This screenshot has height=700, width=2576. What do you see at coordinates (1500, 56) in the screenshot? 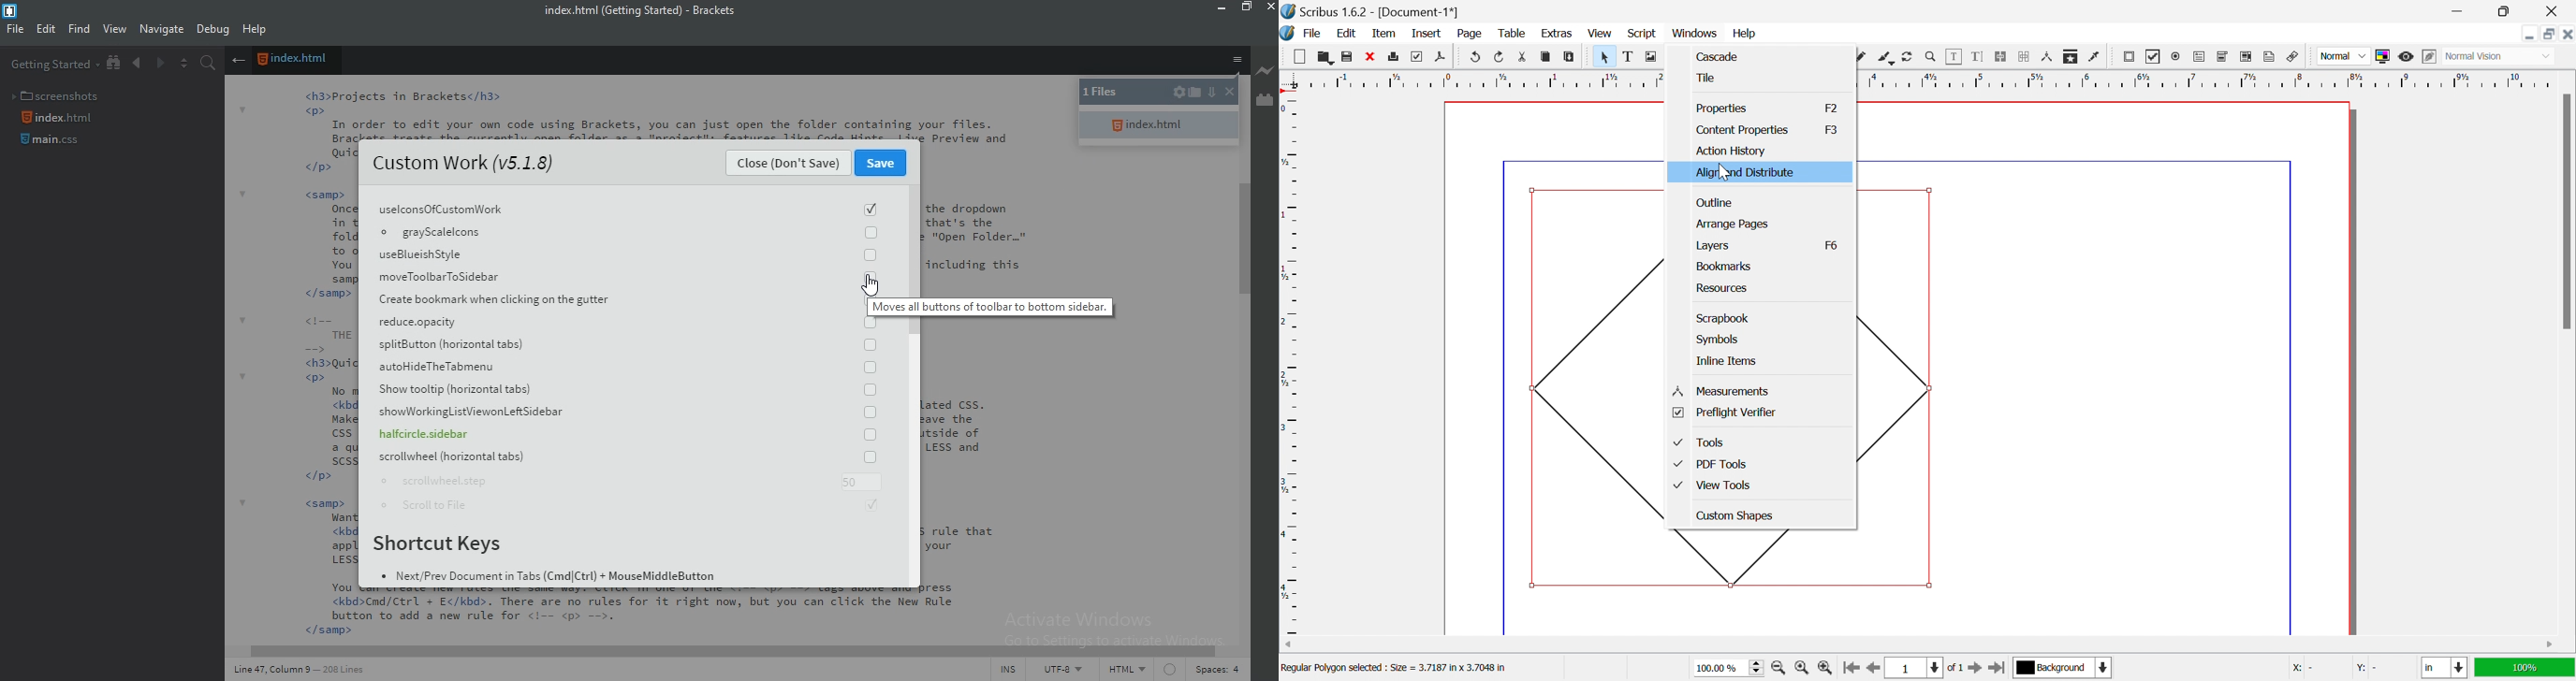
I see `Redo` at bounding box center [1500, 56].